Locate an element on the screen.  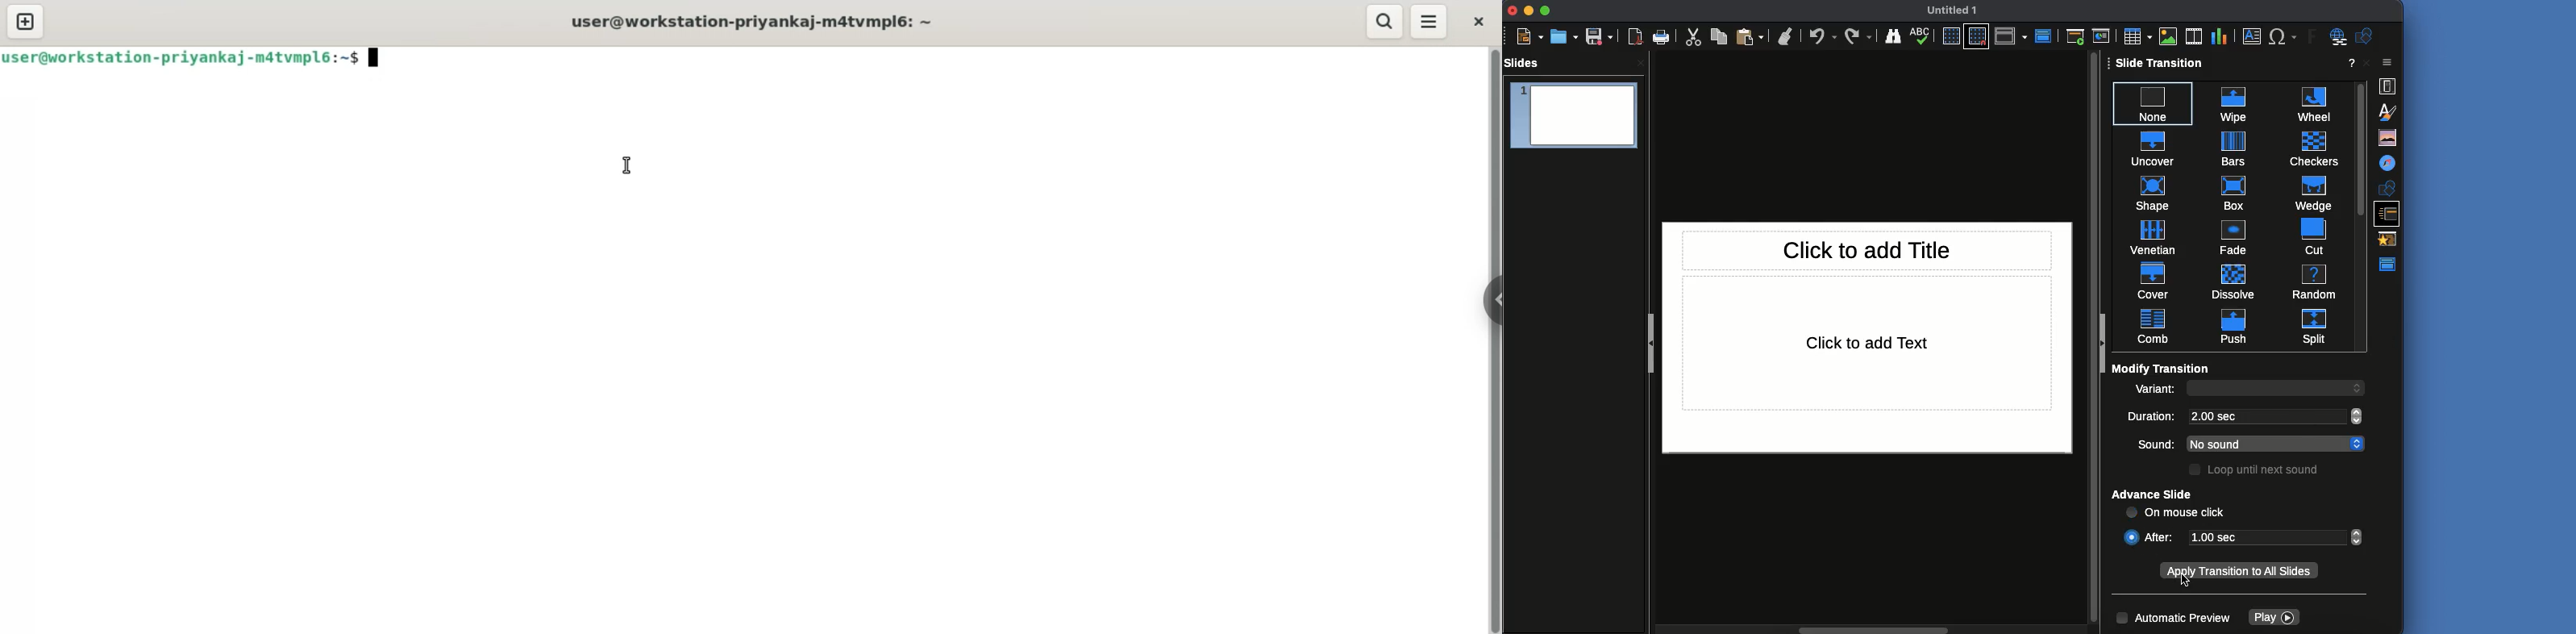
Shapes is located at coordinates (2387, 187).